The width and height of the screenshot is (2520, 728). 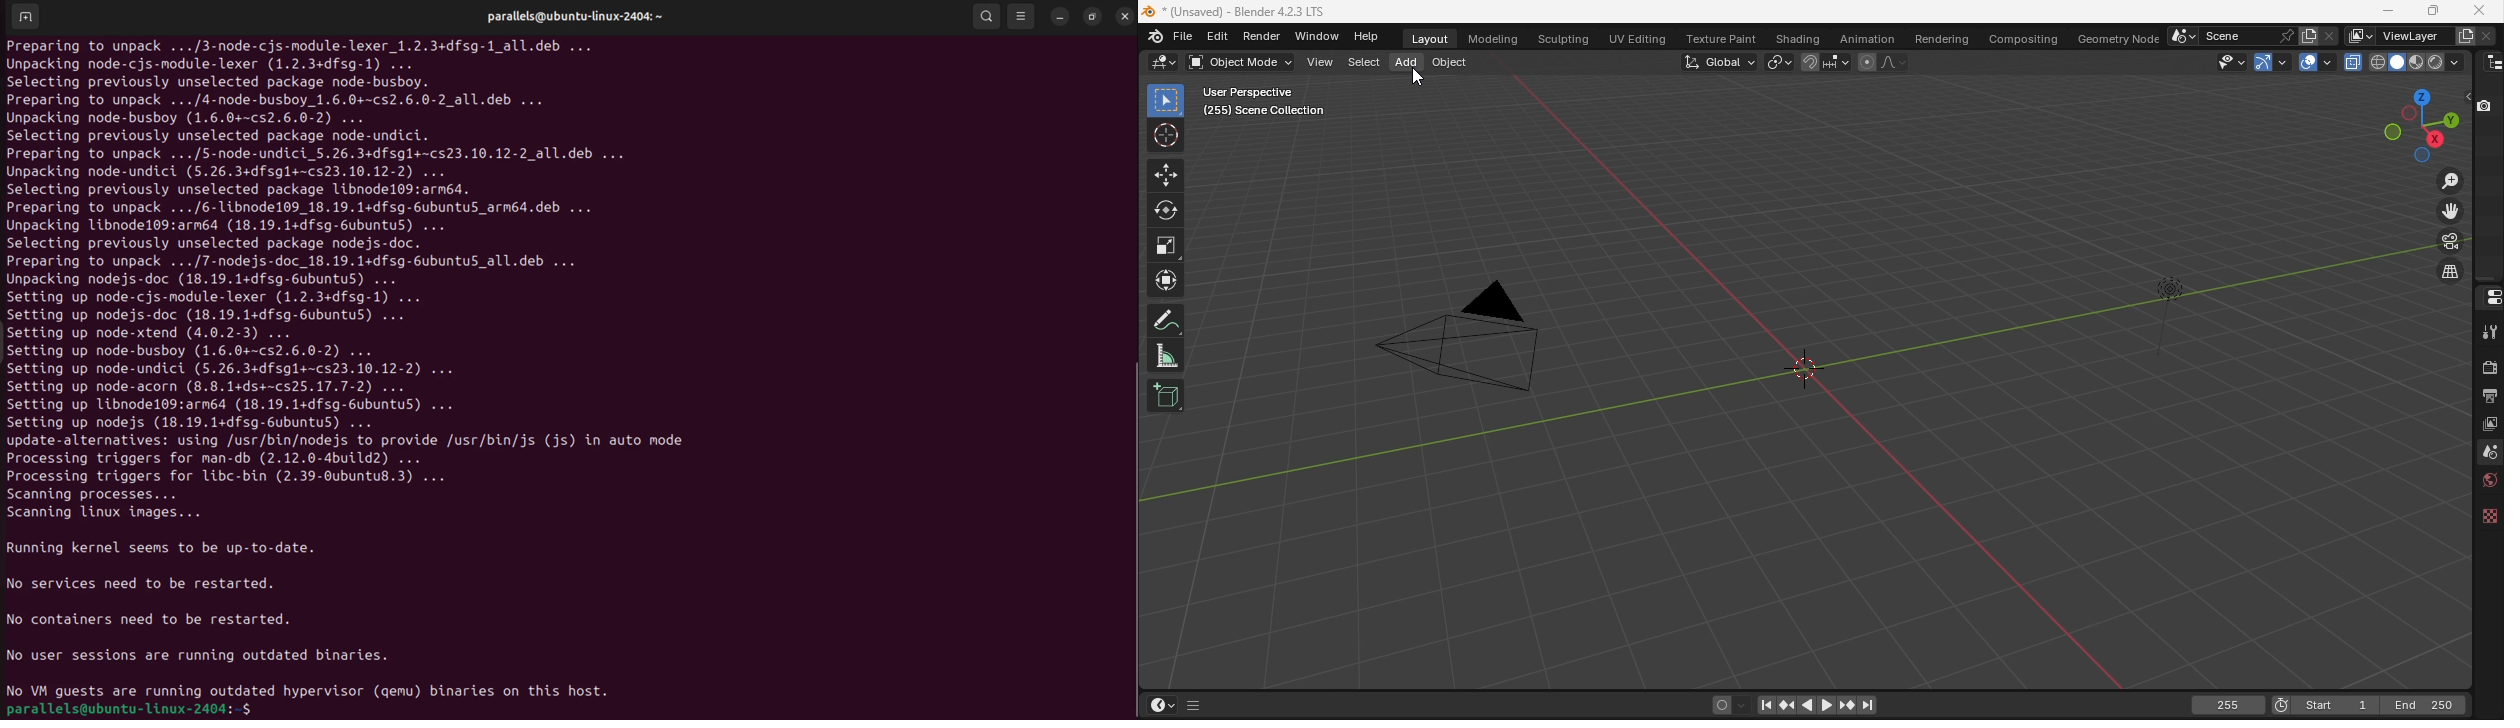 I want to click on Output, so click(x=2487, y=398).